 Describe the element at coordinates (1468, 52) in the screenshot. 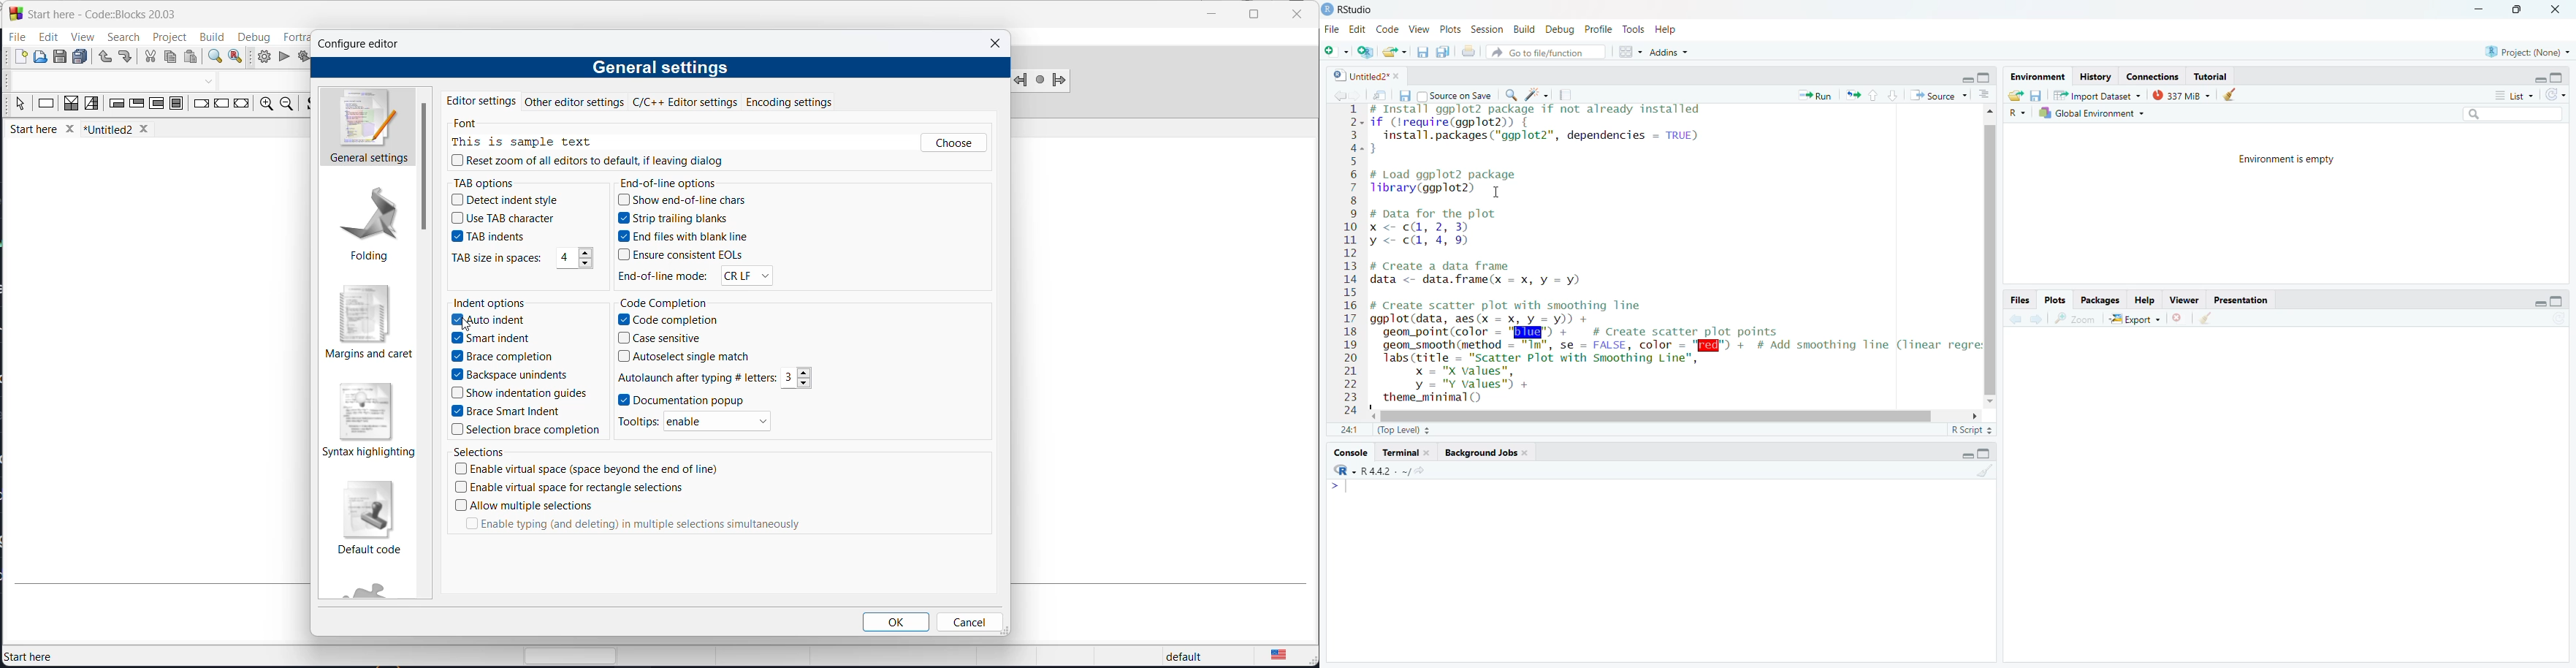

I see `print the current file` at that location.